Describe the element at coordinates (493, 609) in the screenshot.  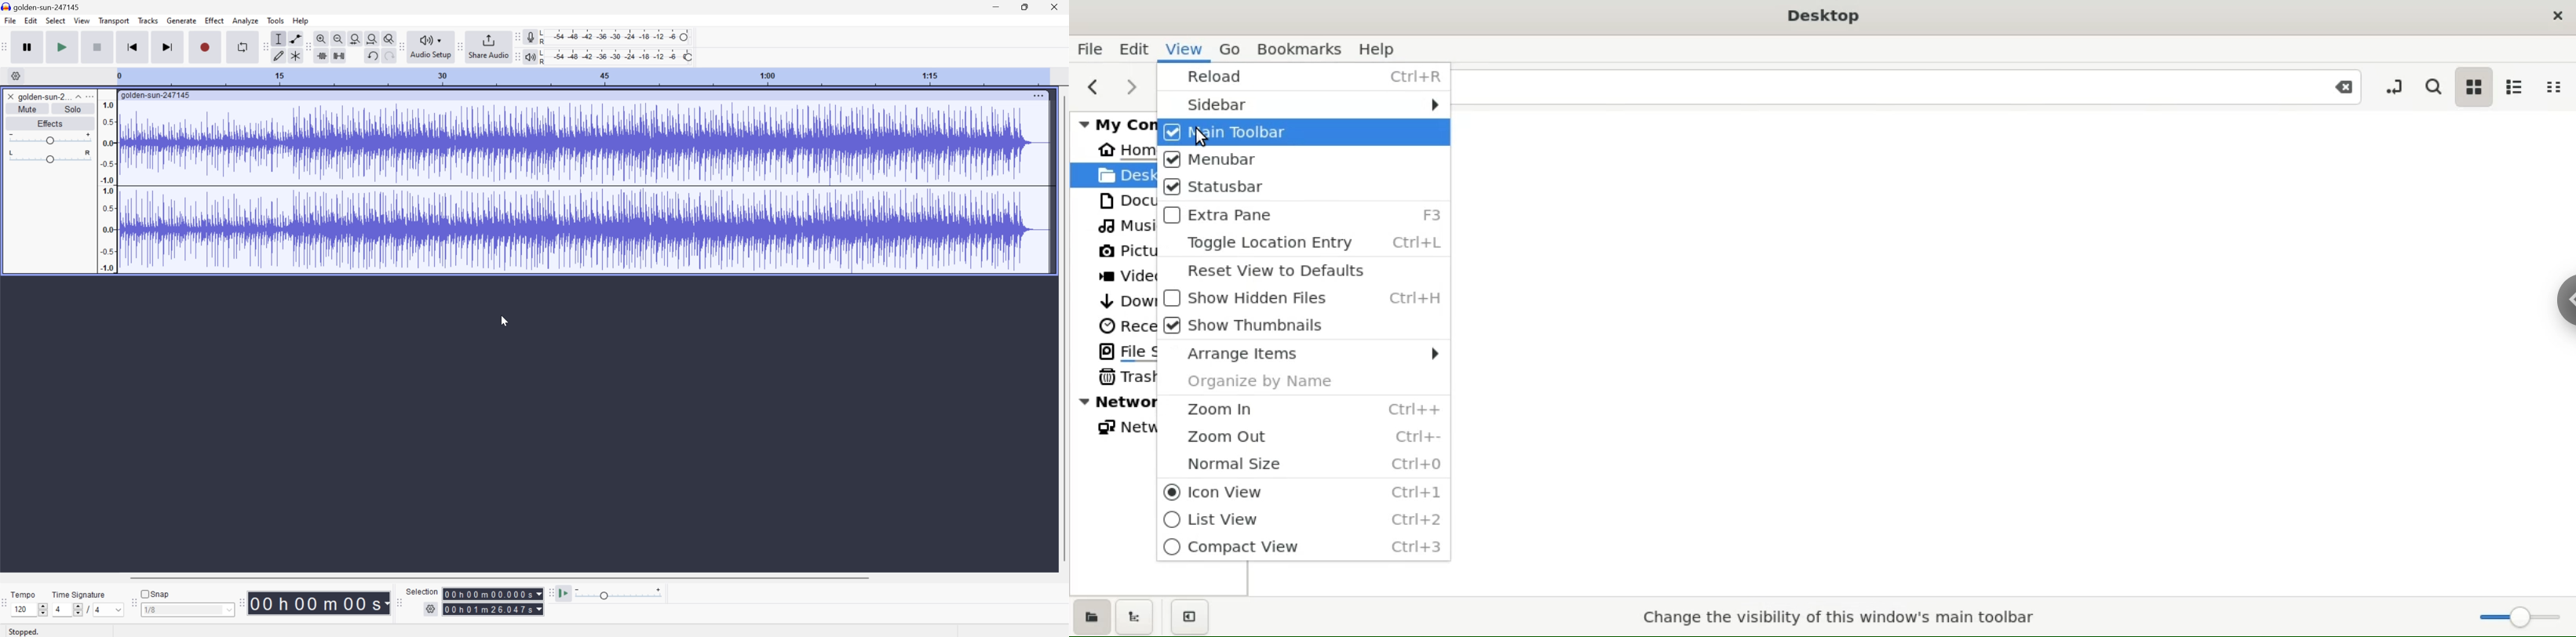
I see `Selection` at that location.